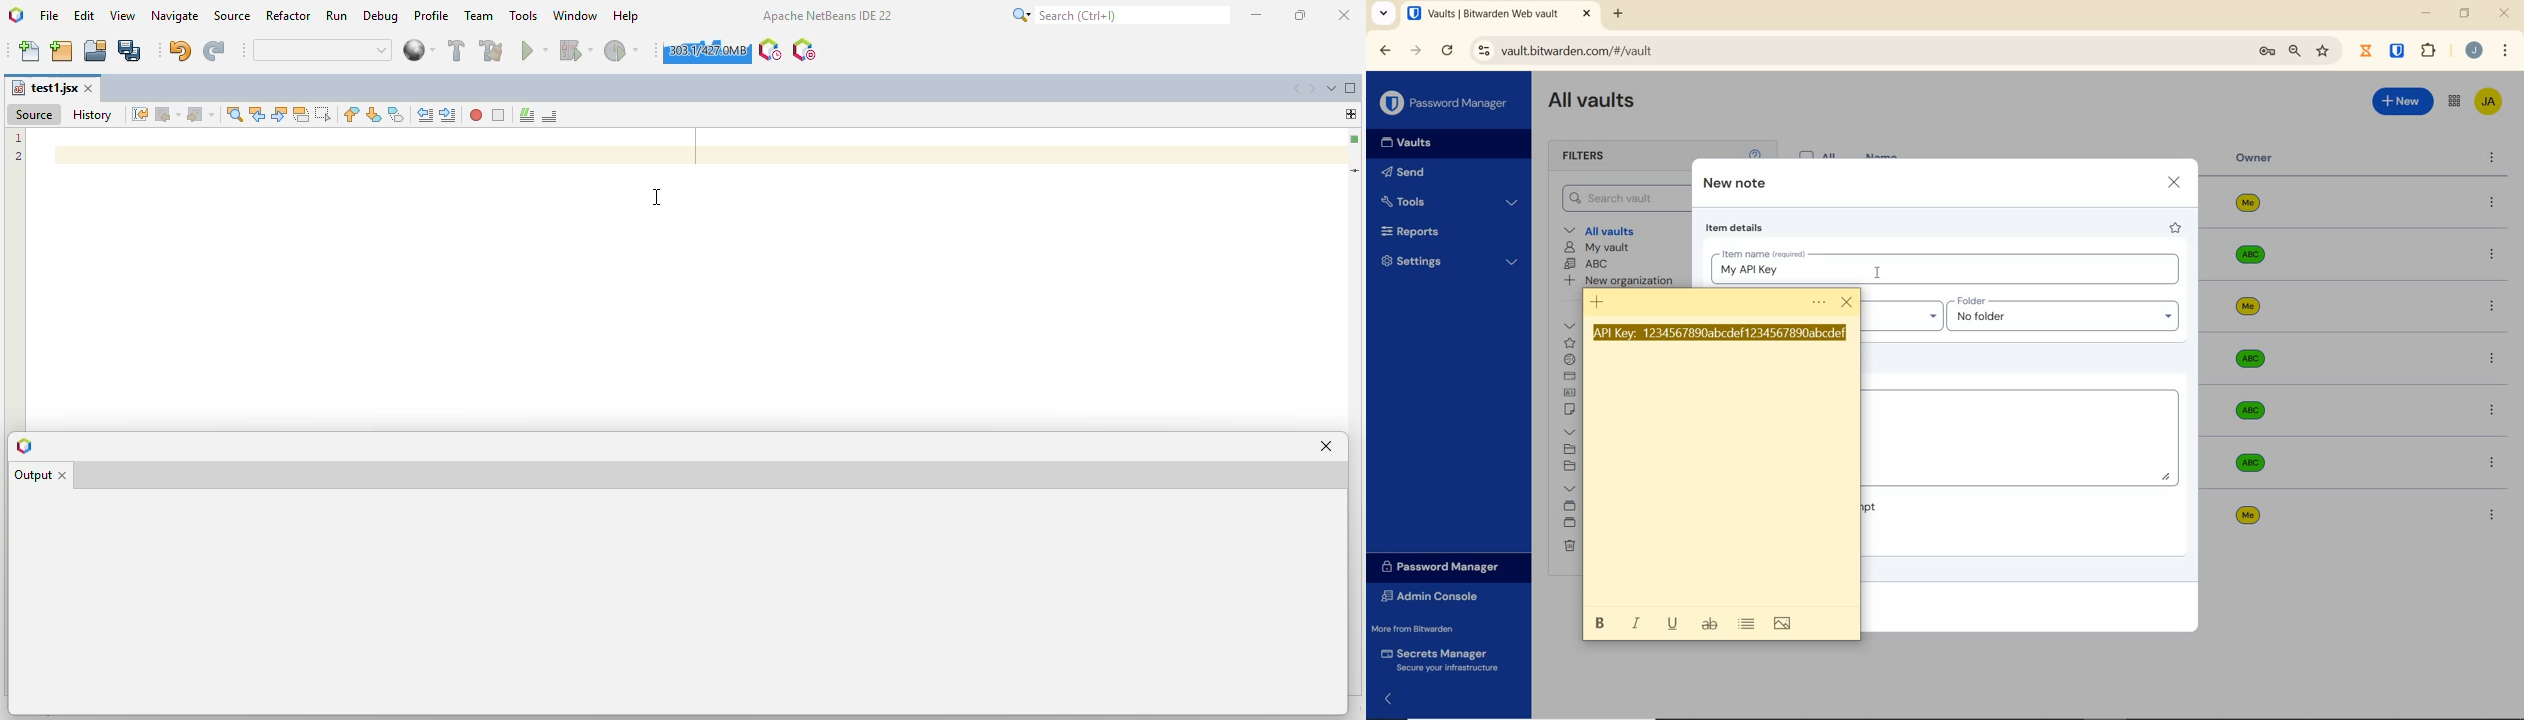  I want to click on run, so click(336, 15).